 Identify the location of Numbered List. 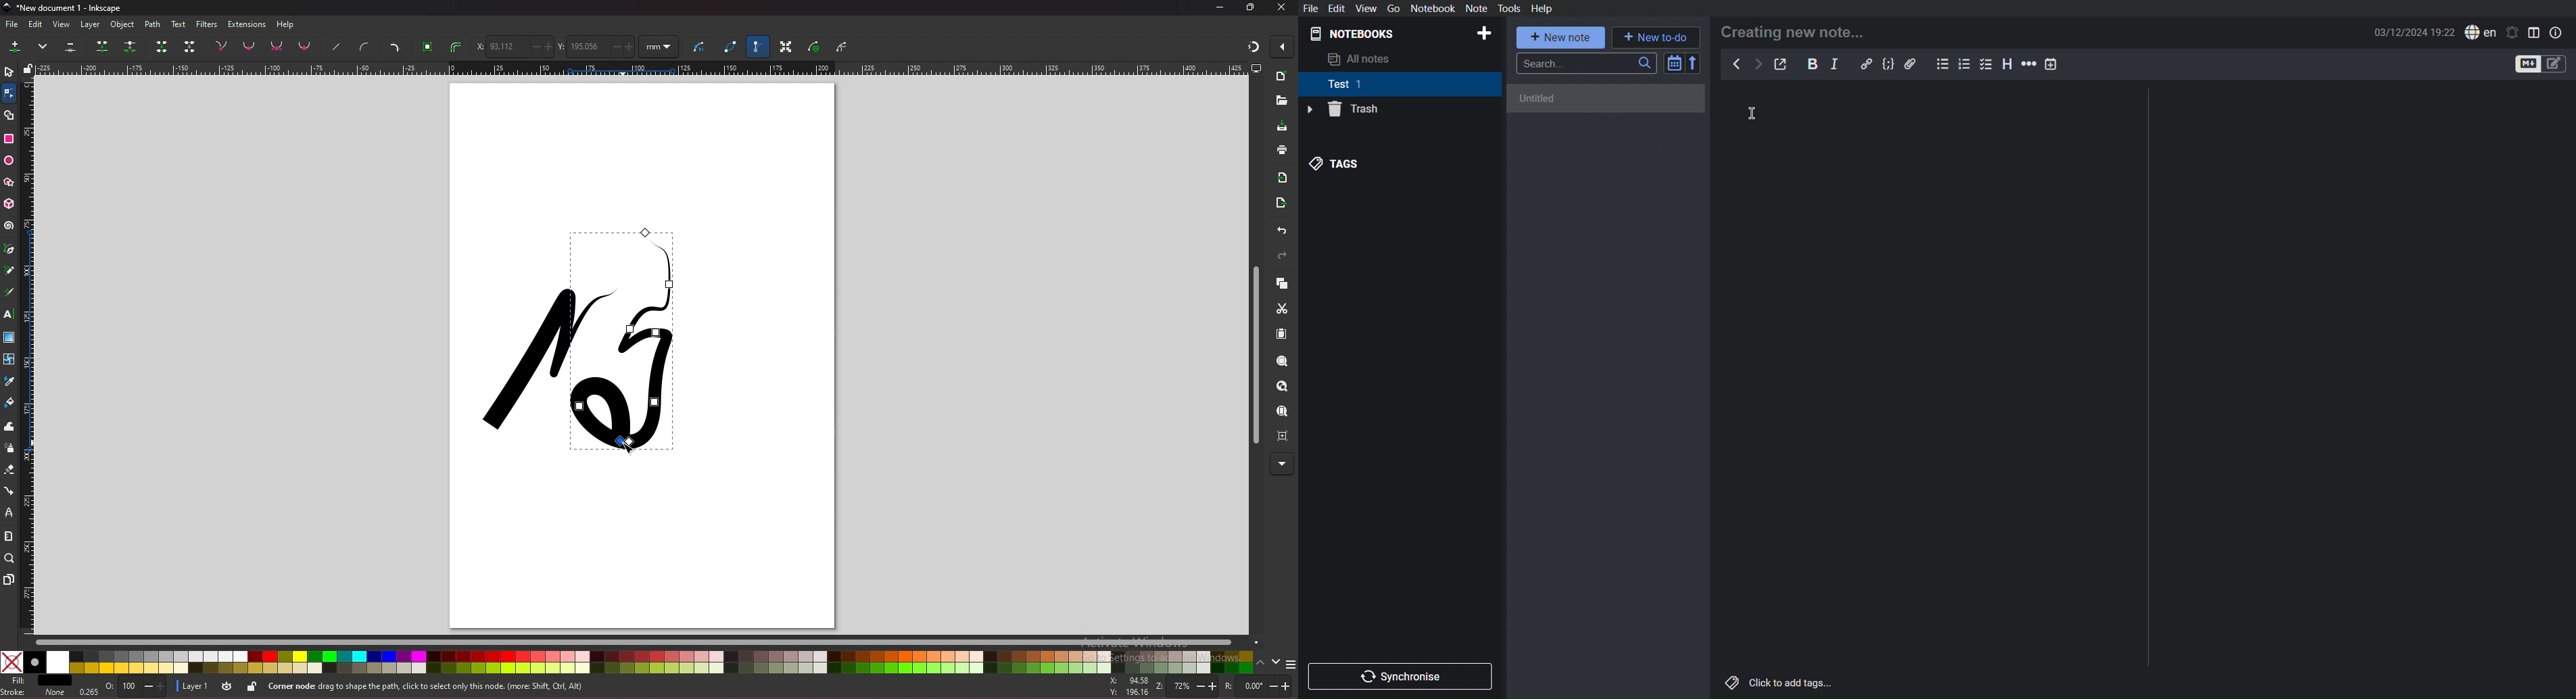
(1964, 64).